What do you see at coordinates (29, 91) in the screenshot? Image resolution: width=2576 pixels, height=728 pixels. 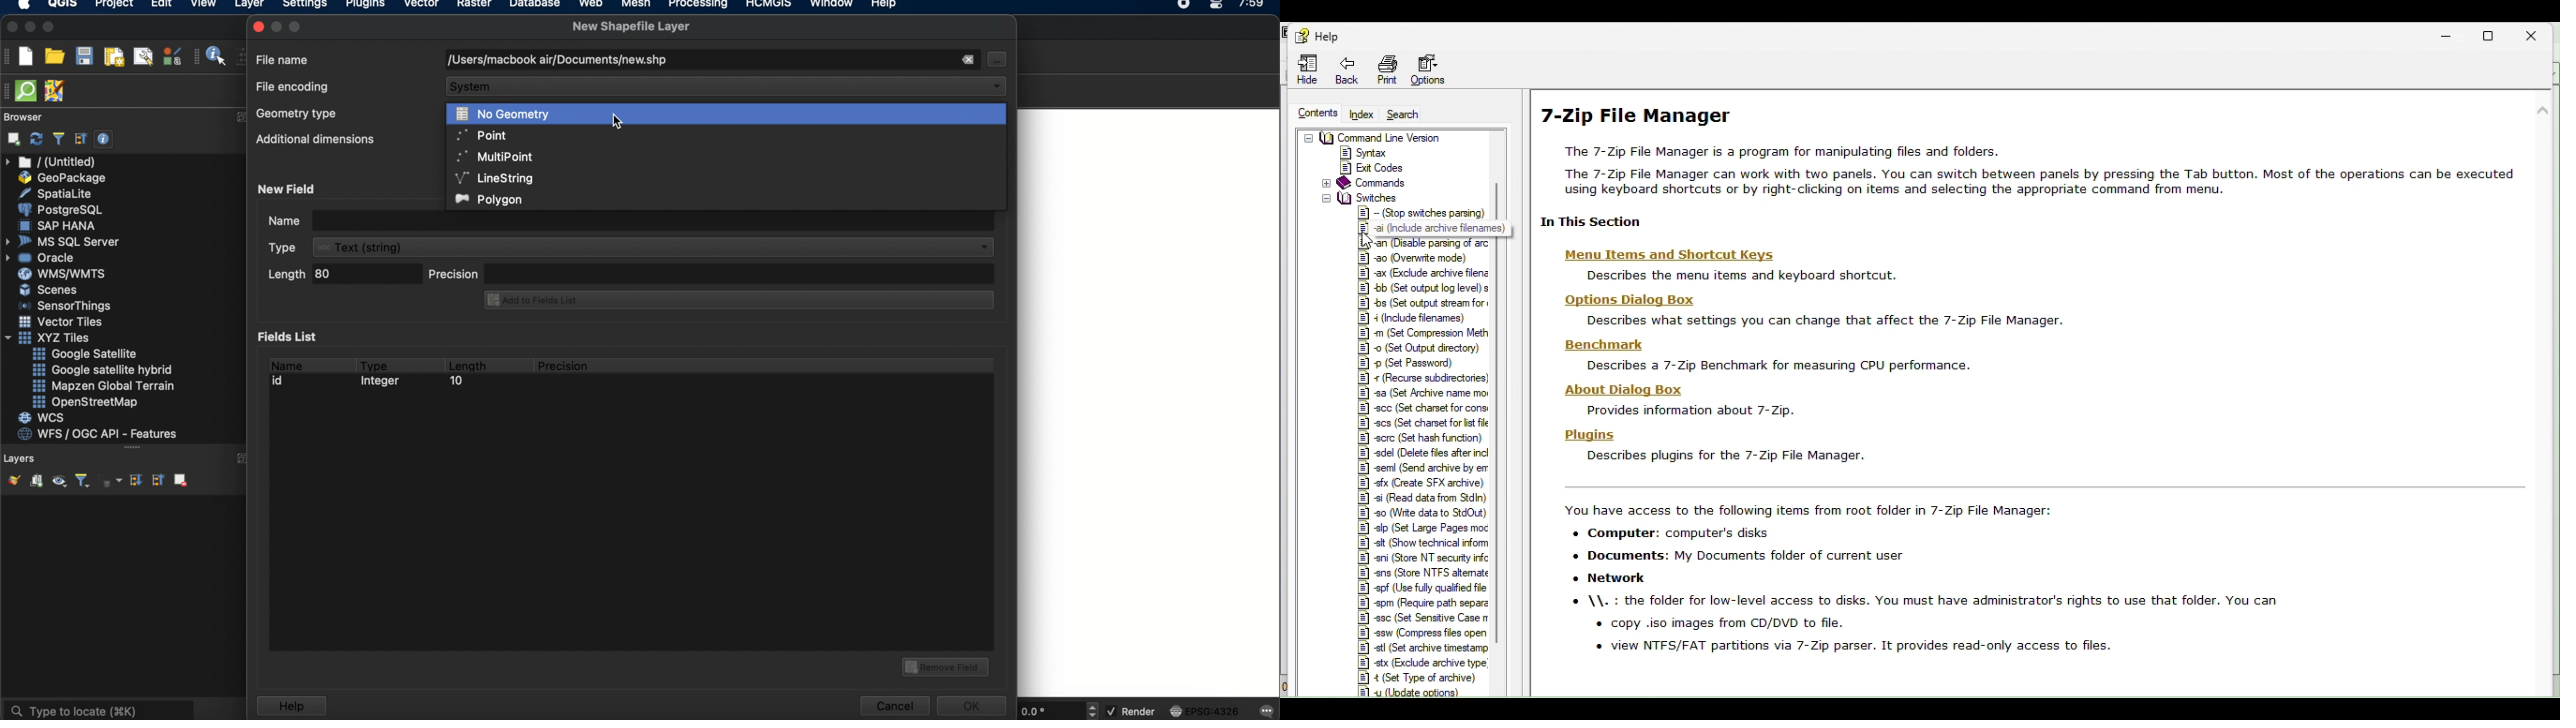 I see `QuickOSM` at bounding box center [29, 91].